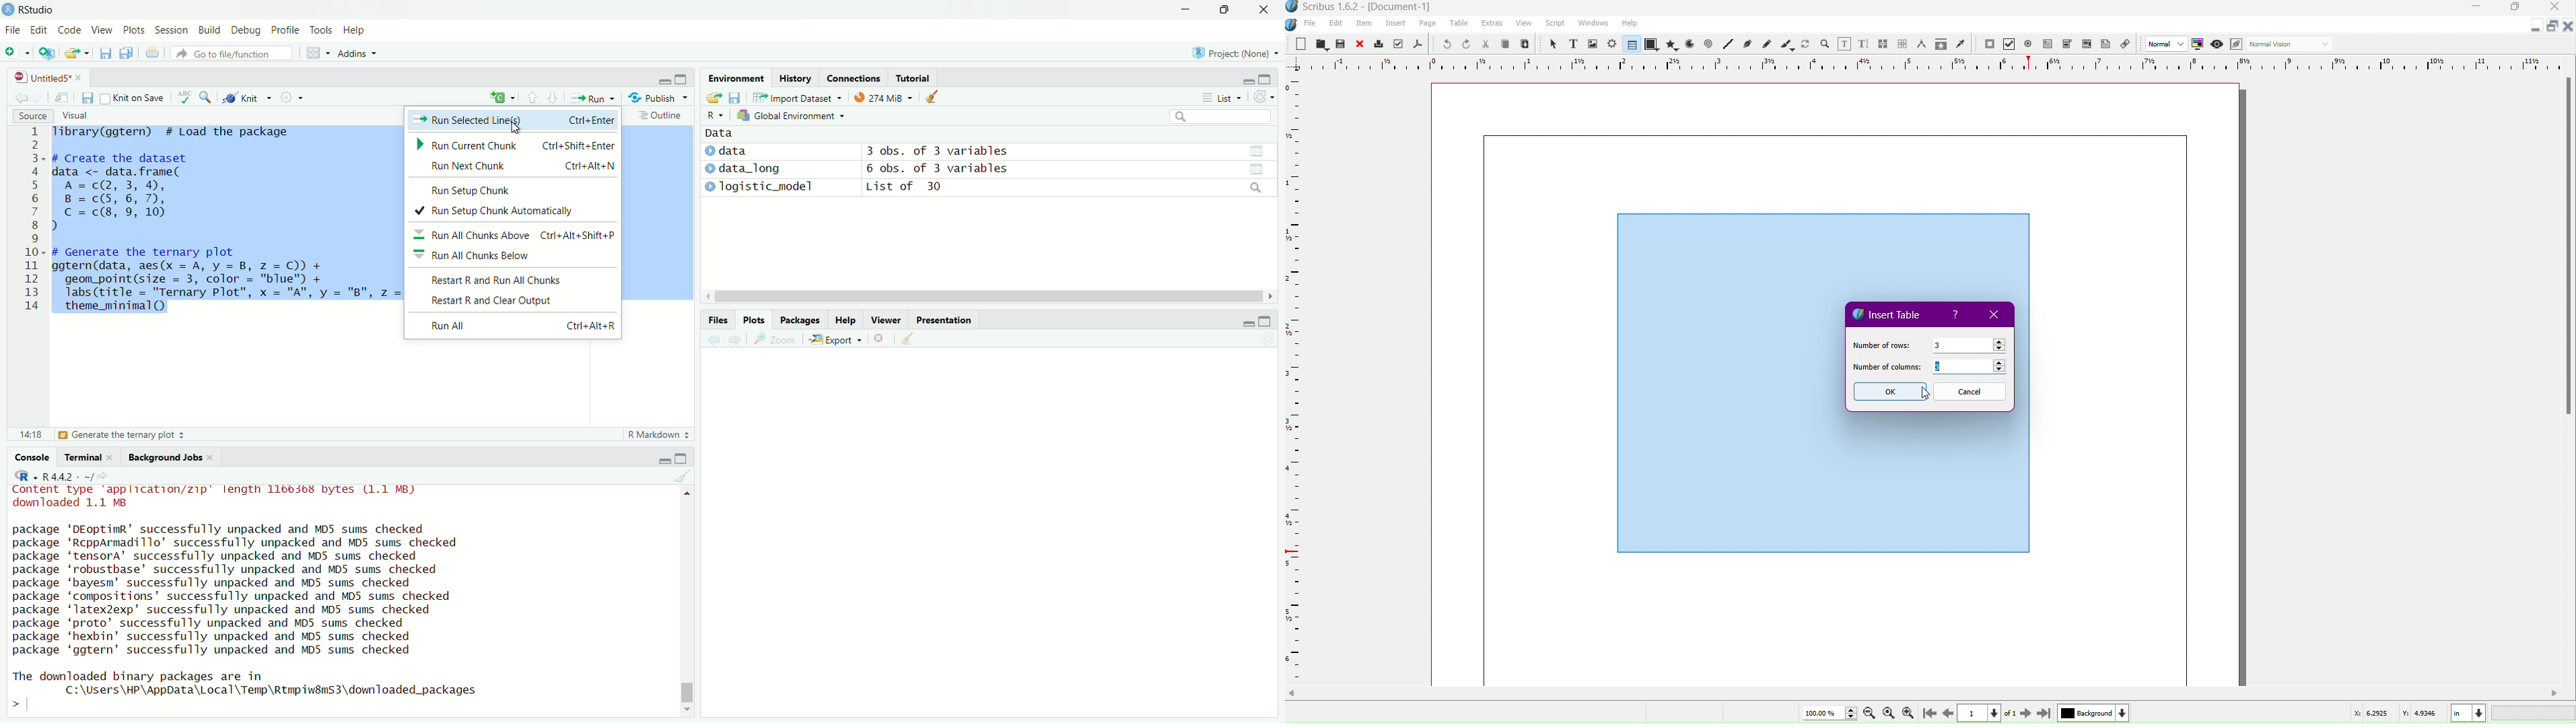 This screenshot has width=2576, height=728. I want to click on Addins ~, so click(355, 54).